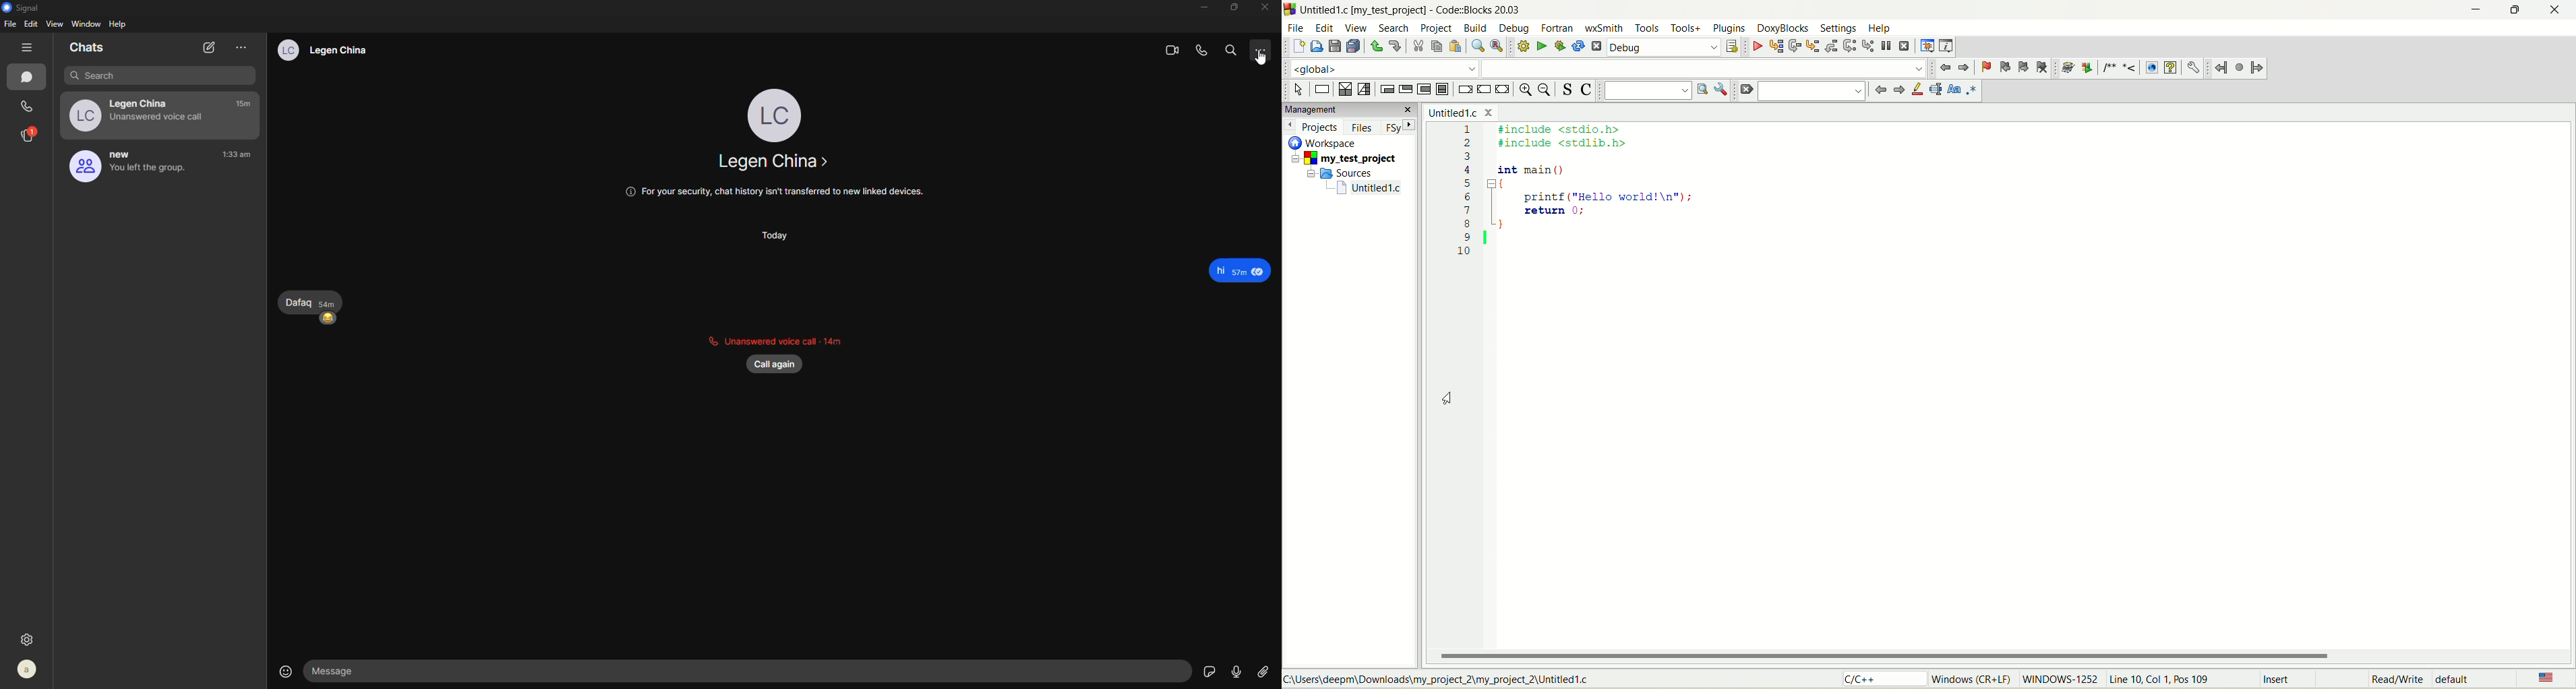 Image resolution: width=2576 pixels, height=700 pixels. I want to click on help, so click(120, 25).